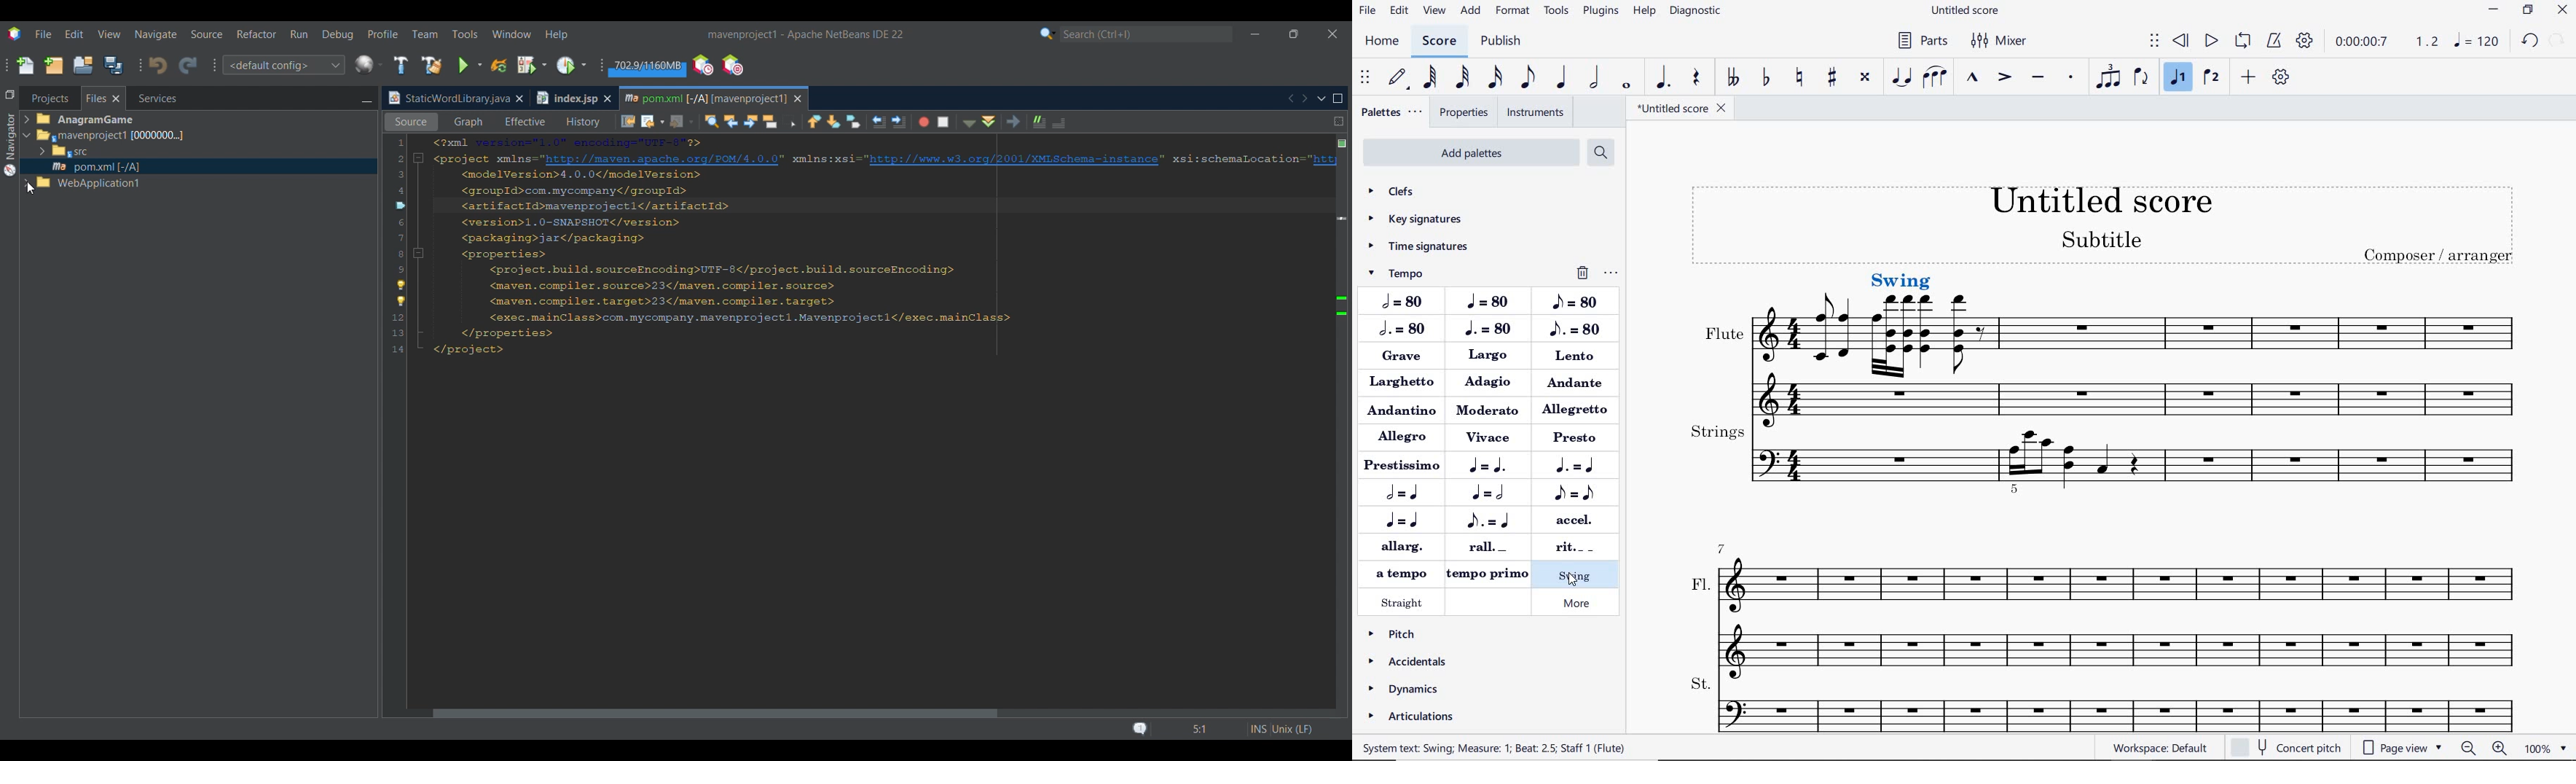 Image resolution: width=2576 pixels, height=784 pixels. I want to click on DIAGNOSTIC, so click(1695, 10).